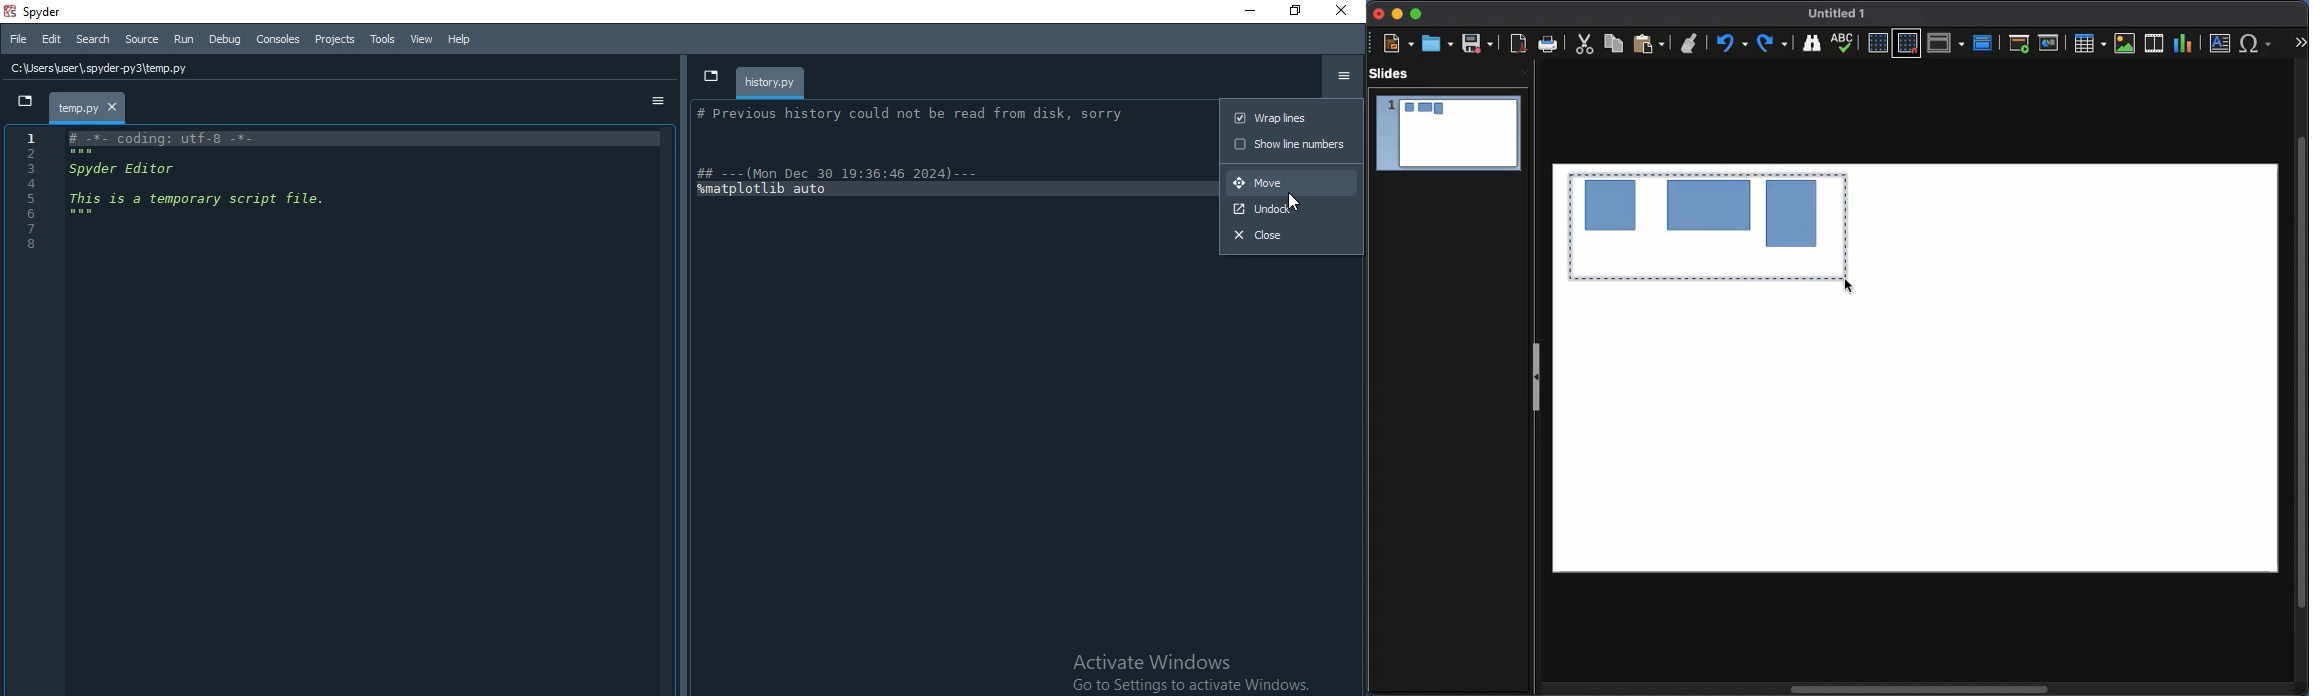 The image size is (2324, 700). I want to click on Paste, so click(1649, 44).